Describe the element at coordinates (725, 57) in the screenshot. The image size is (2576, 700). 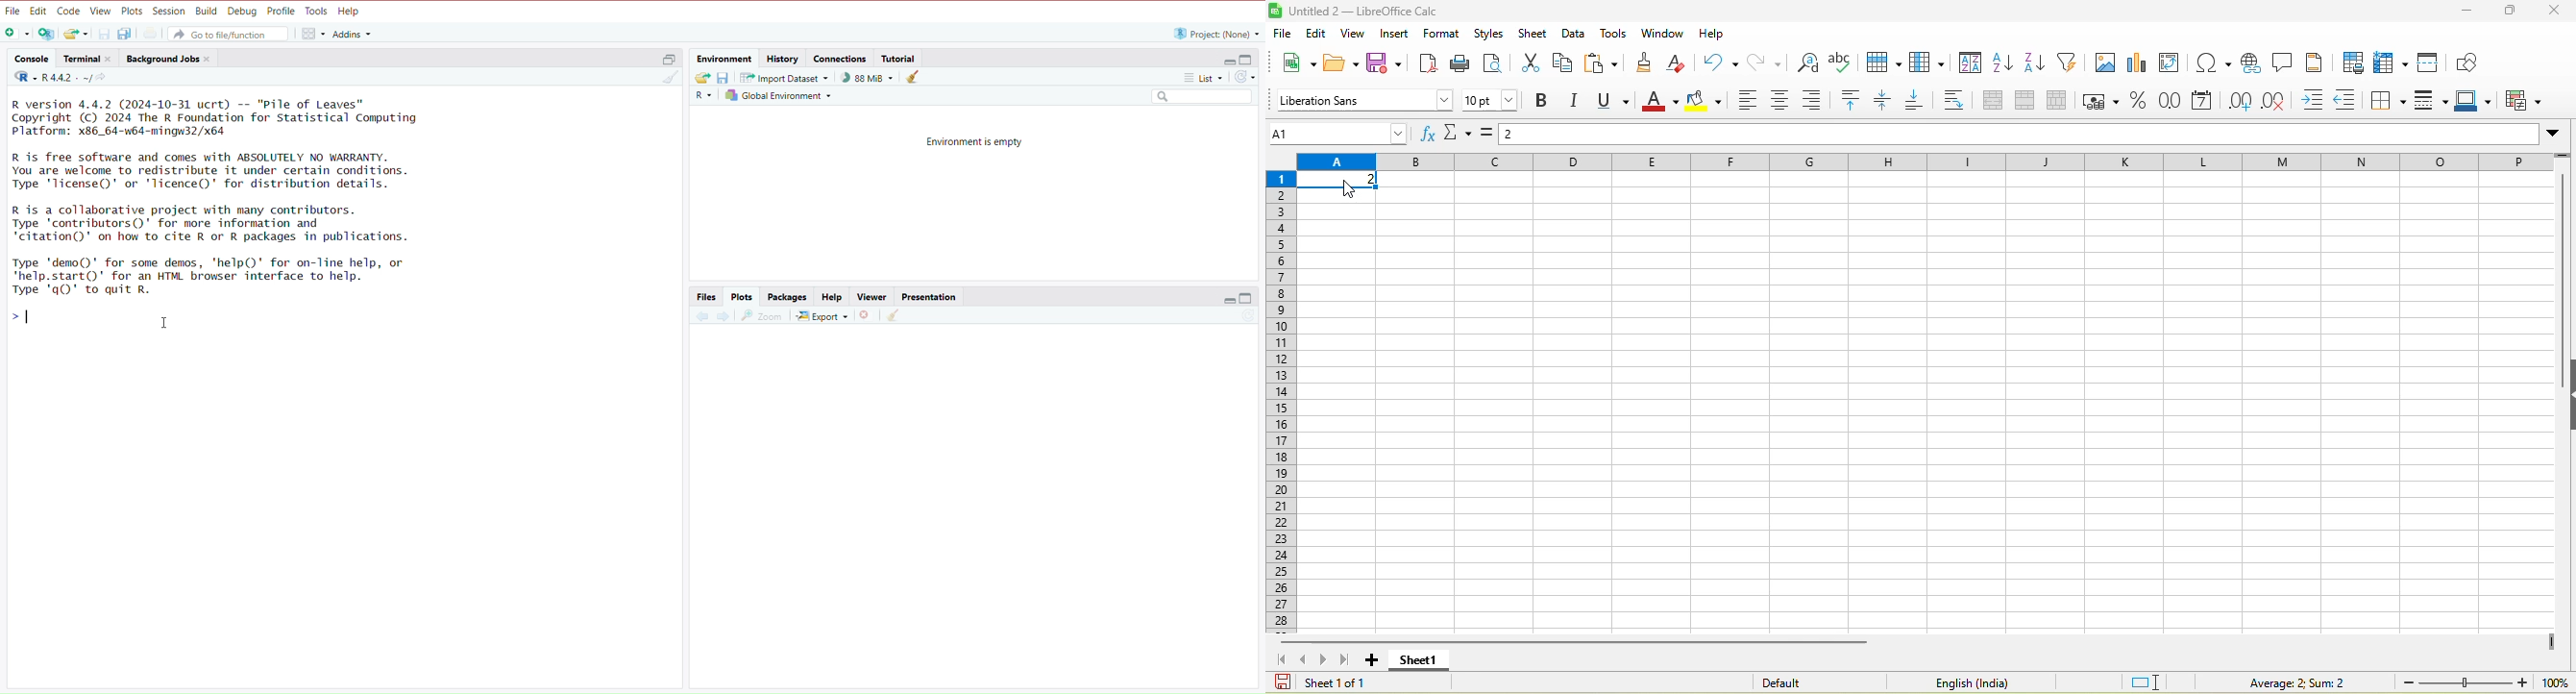
I see `Environment` at that location.